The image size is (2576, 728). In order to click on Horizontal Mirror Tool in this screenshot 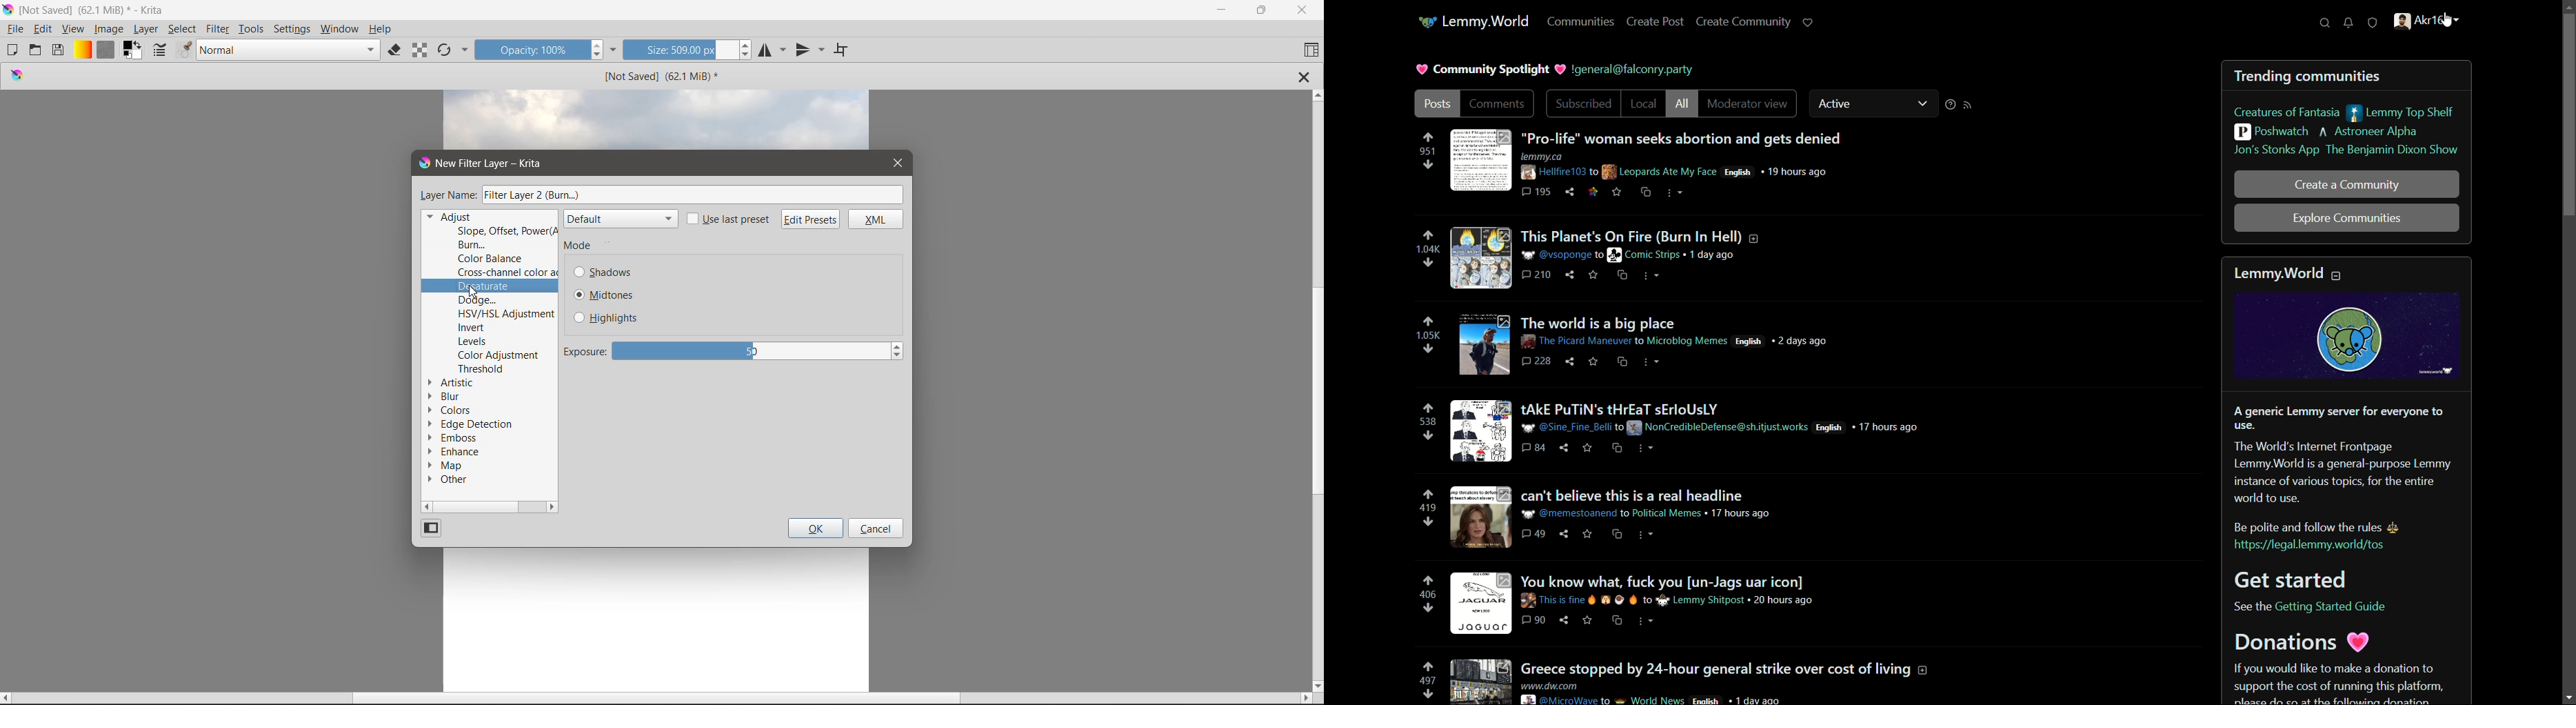, I will do `click(772, 51)`.